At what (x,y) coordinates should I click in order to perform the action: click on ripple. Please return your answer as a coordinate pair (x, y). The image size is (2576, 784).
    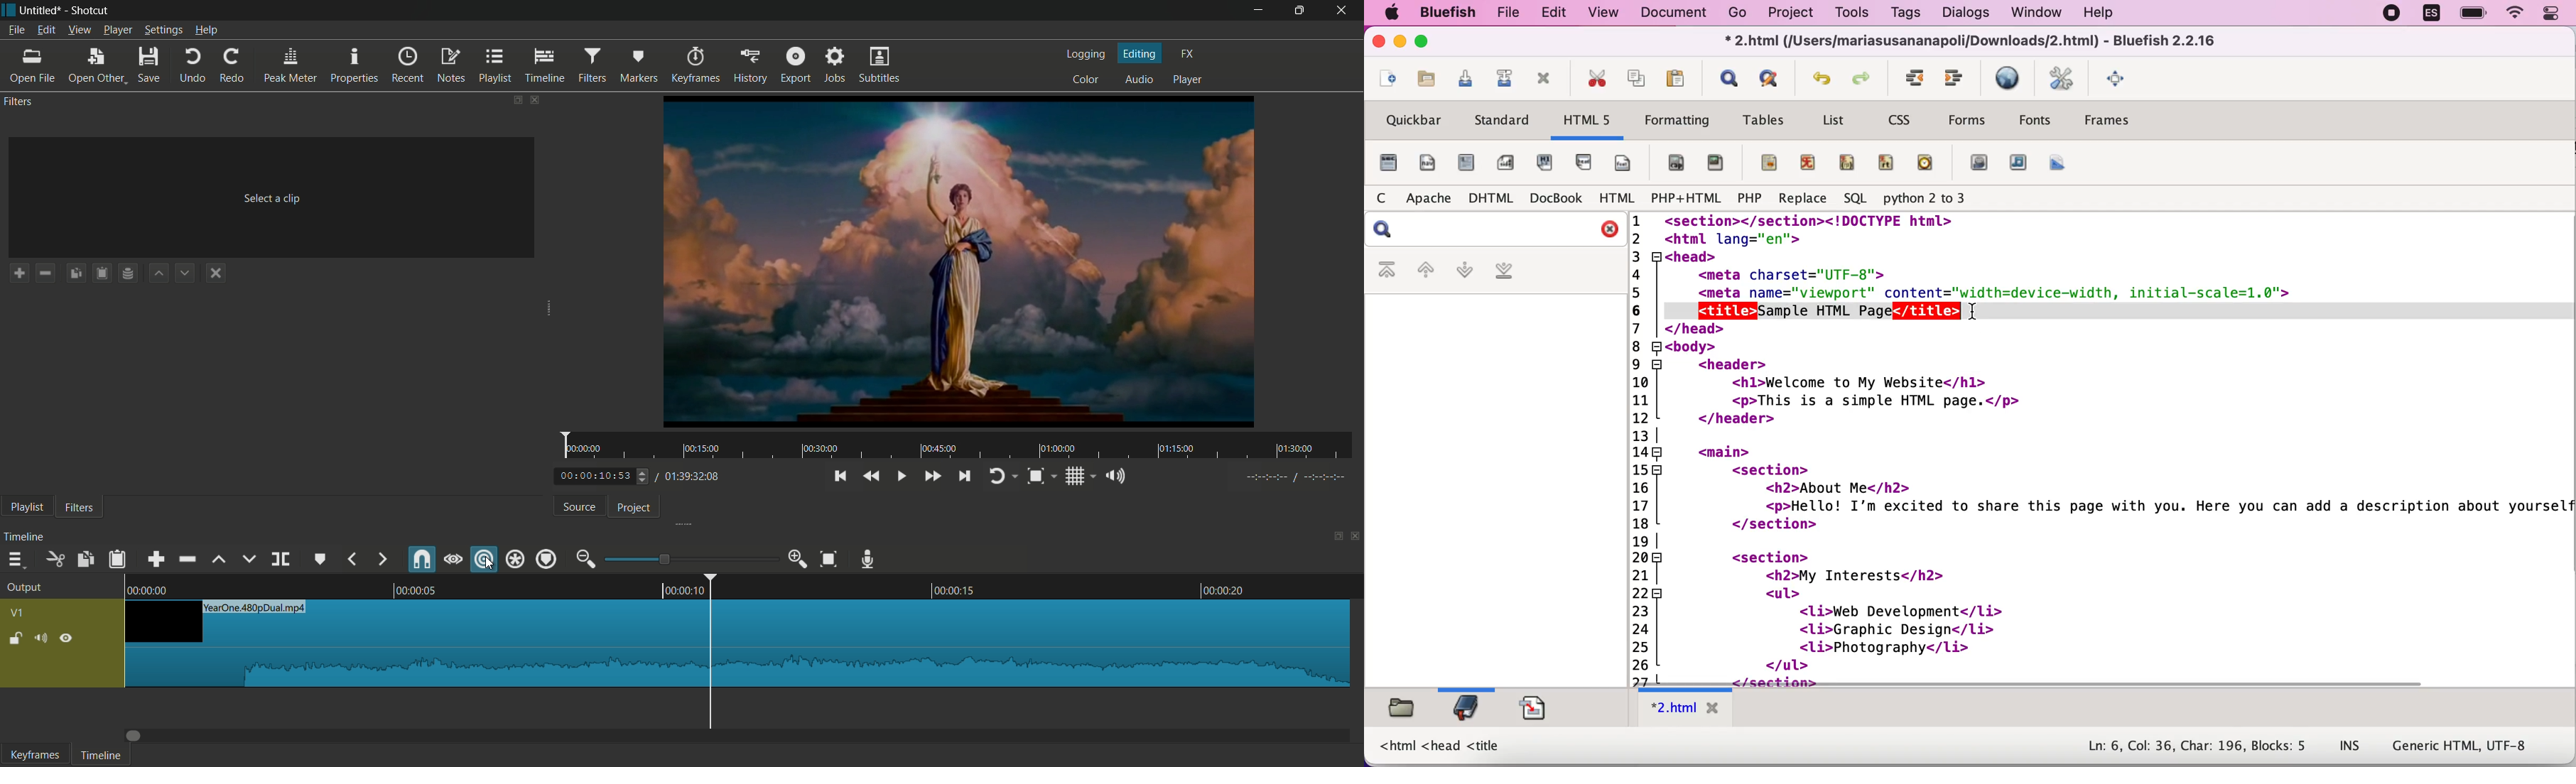
    Looking at the image, I should click on (481, 559).